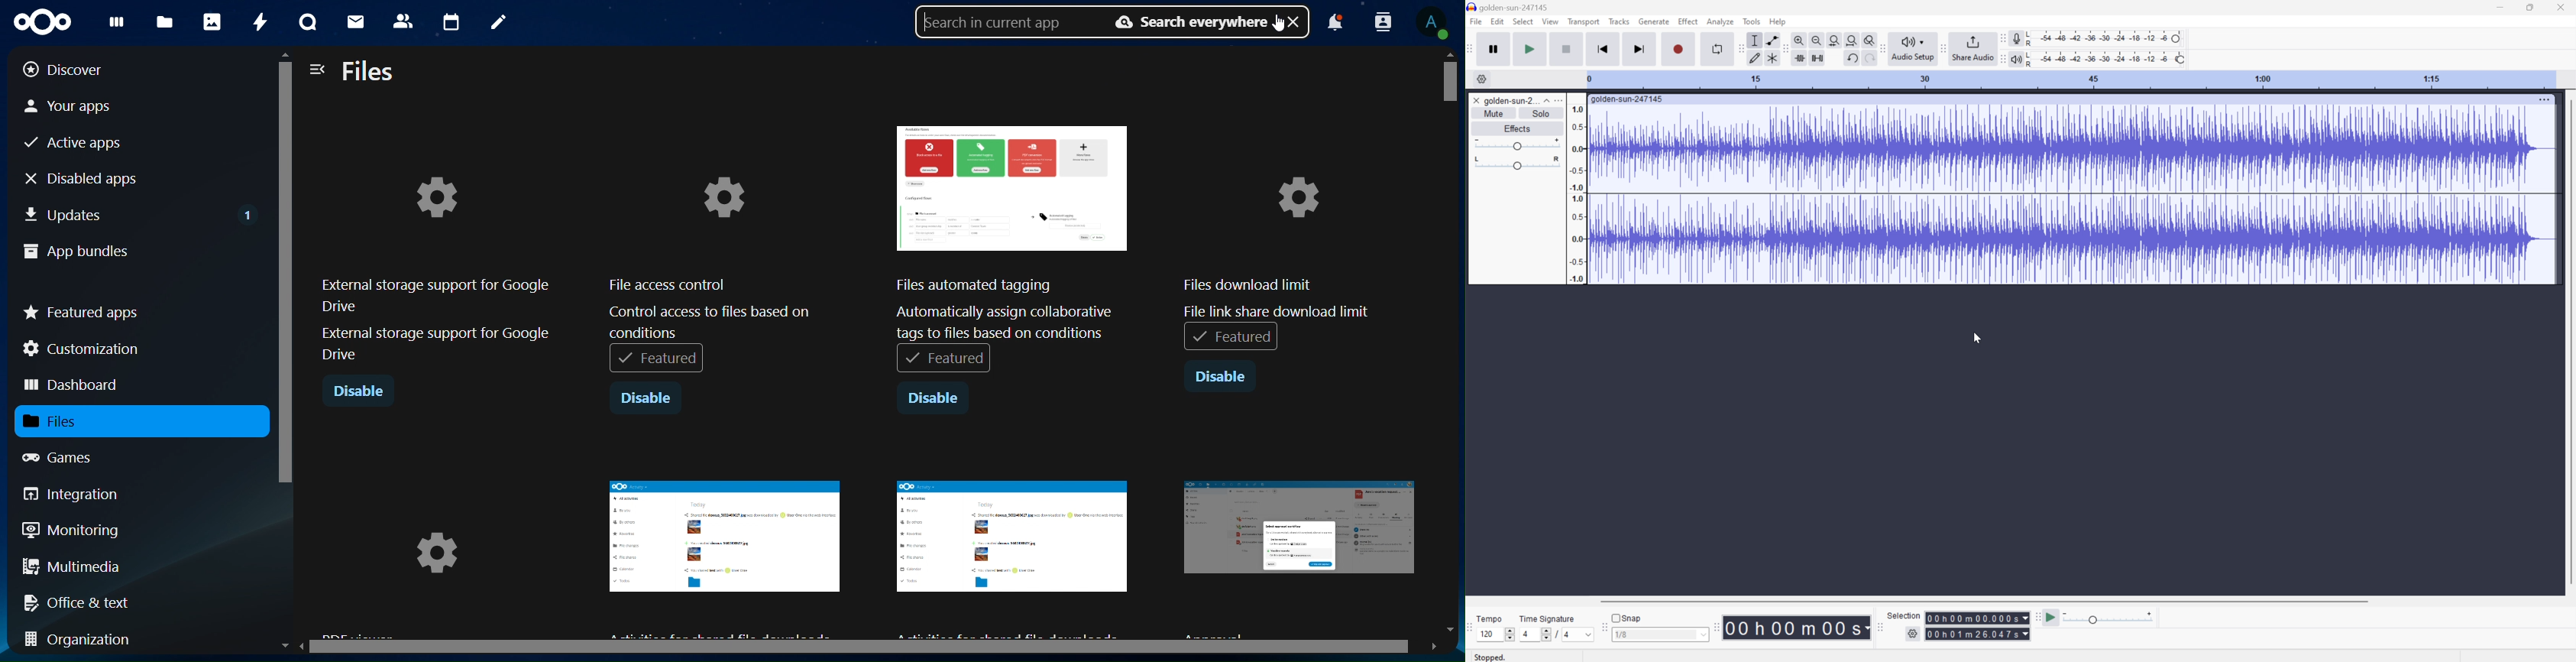  Describe the element at coordinates (116, 25) in the screenshot. I see `dashboard` at that location.